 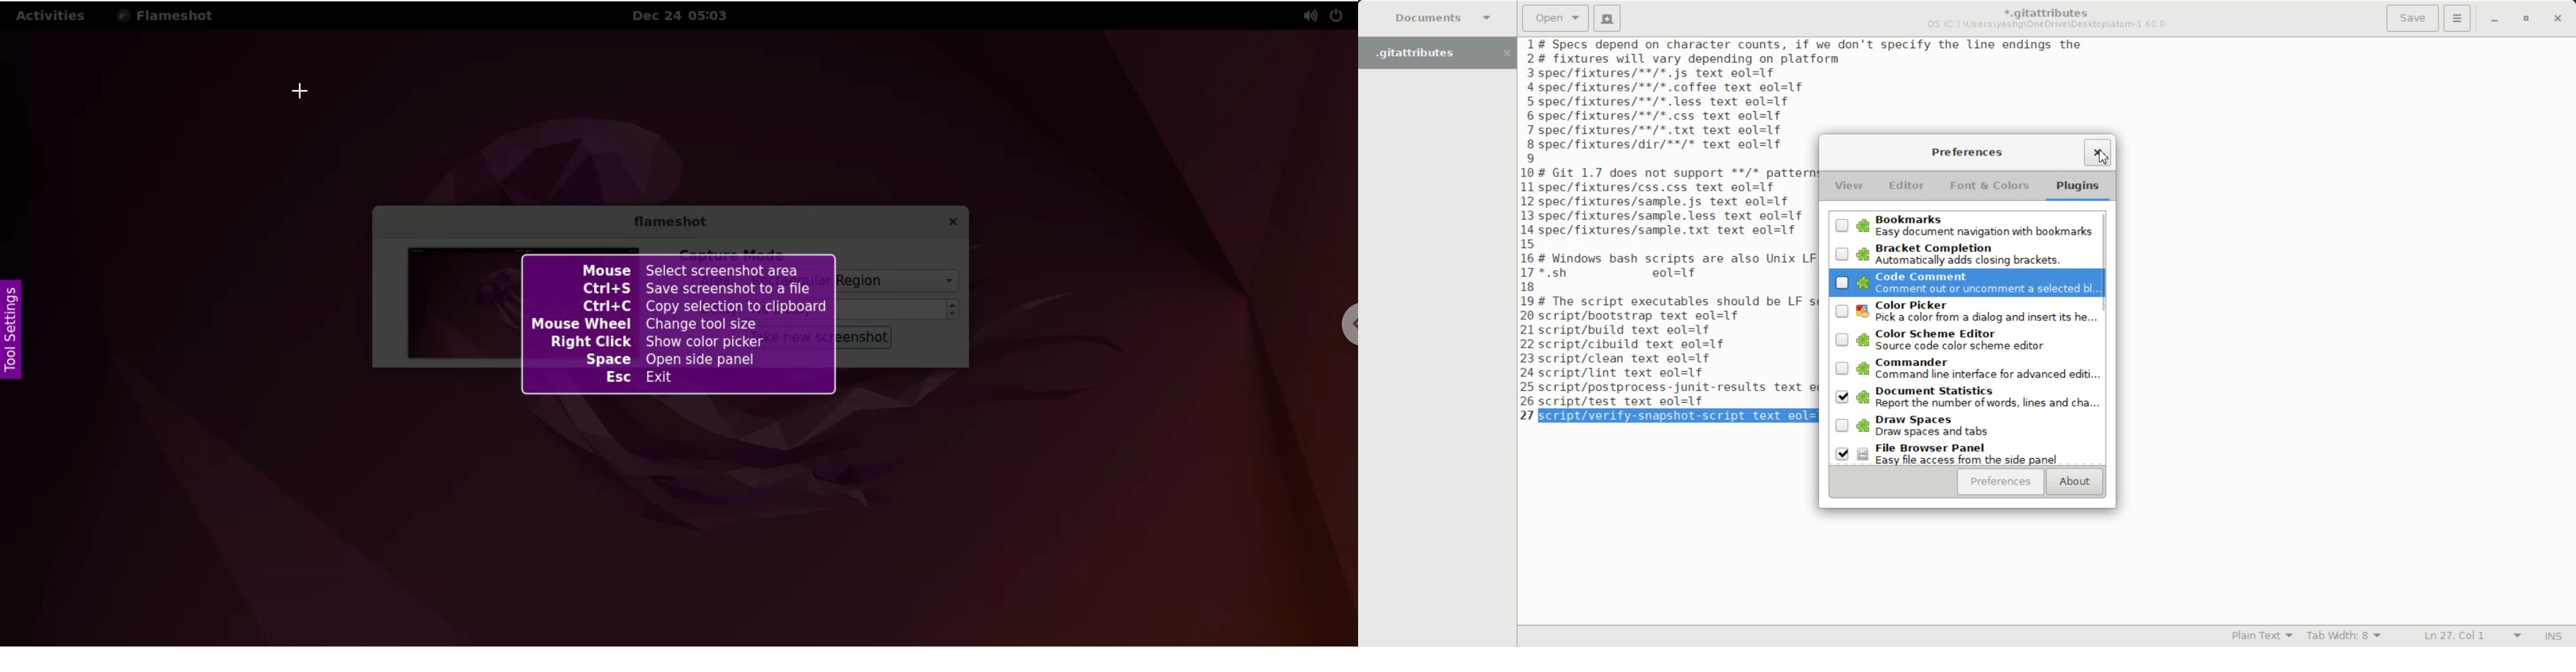 I want to click on File Browser Panel: Easy file access from the side panel., so click(x=1964, y=452).